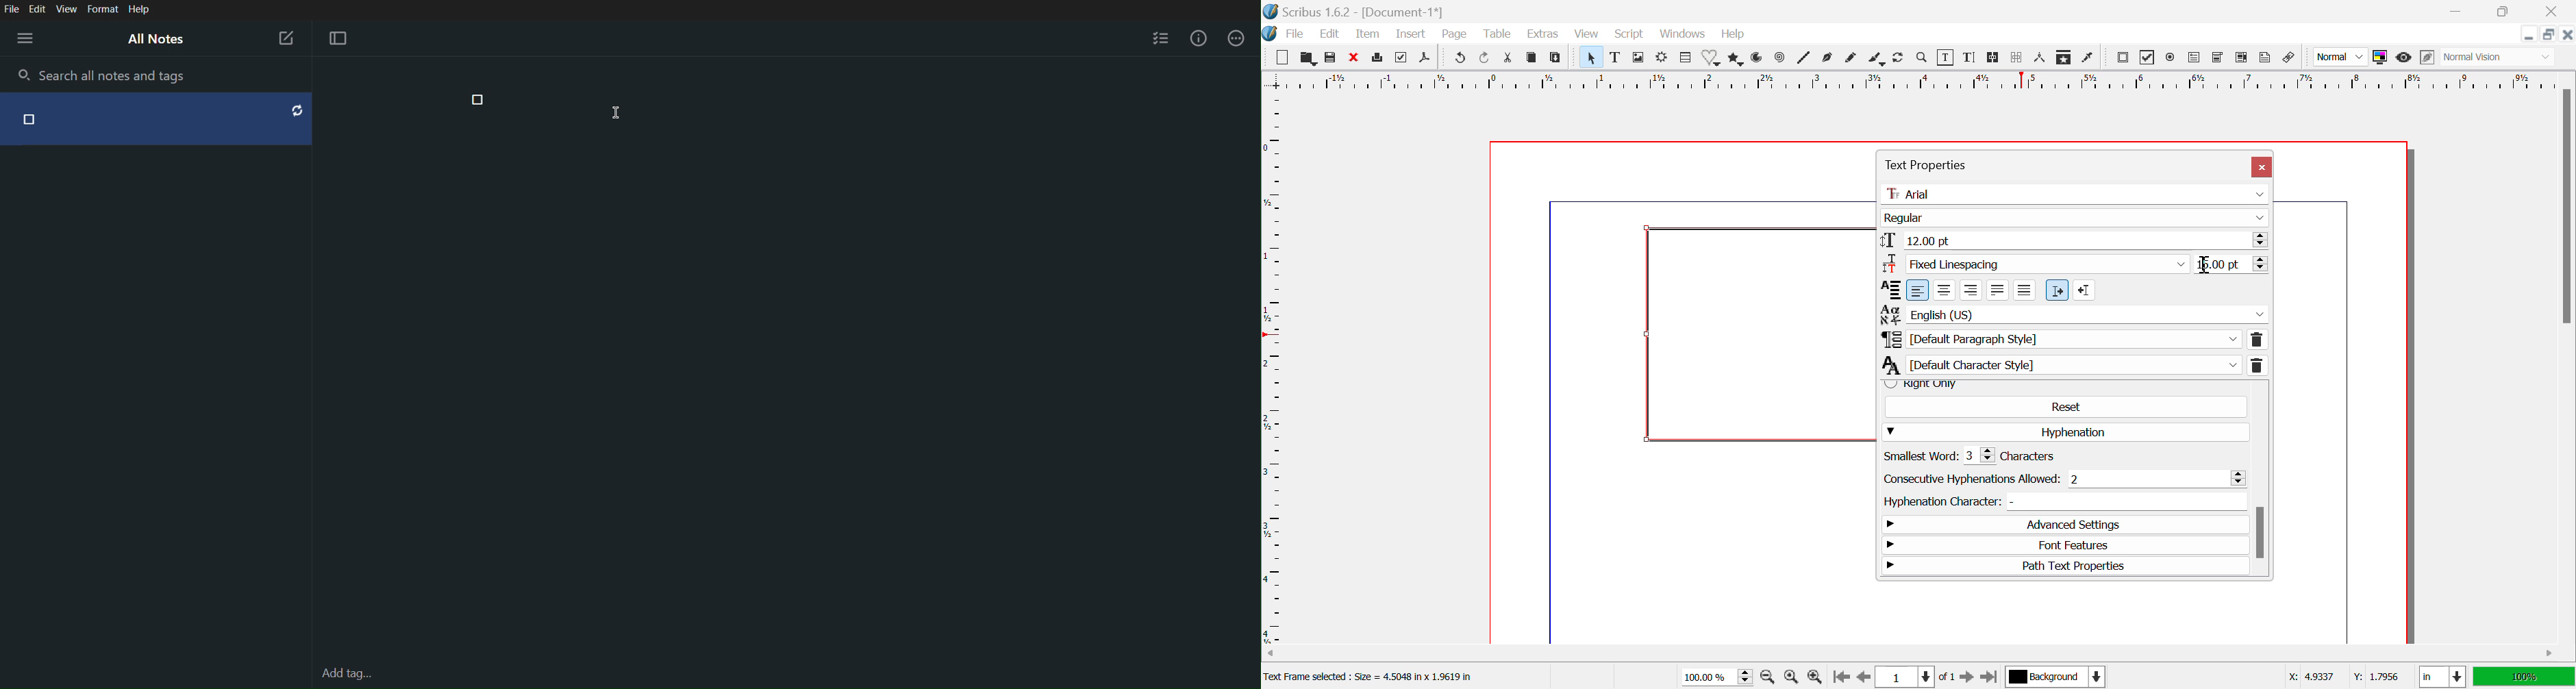 This screenshot has width=2576, height=700. Describe the element at coordinates (1331, 36) in the screenshot. I see `Edit` at that location.